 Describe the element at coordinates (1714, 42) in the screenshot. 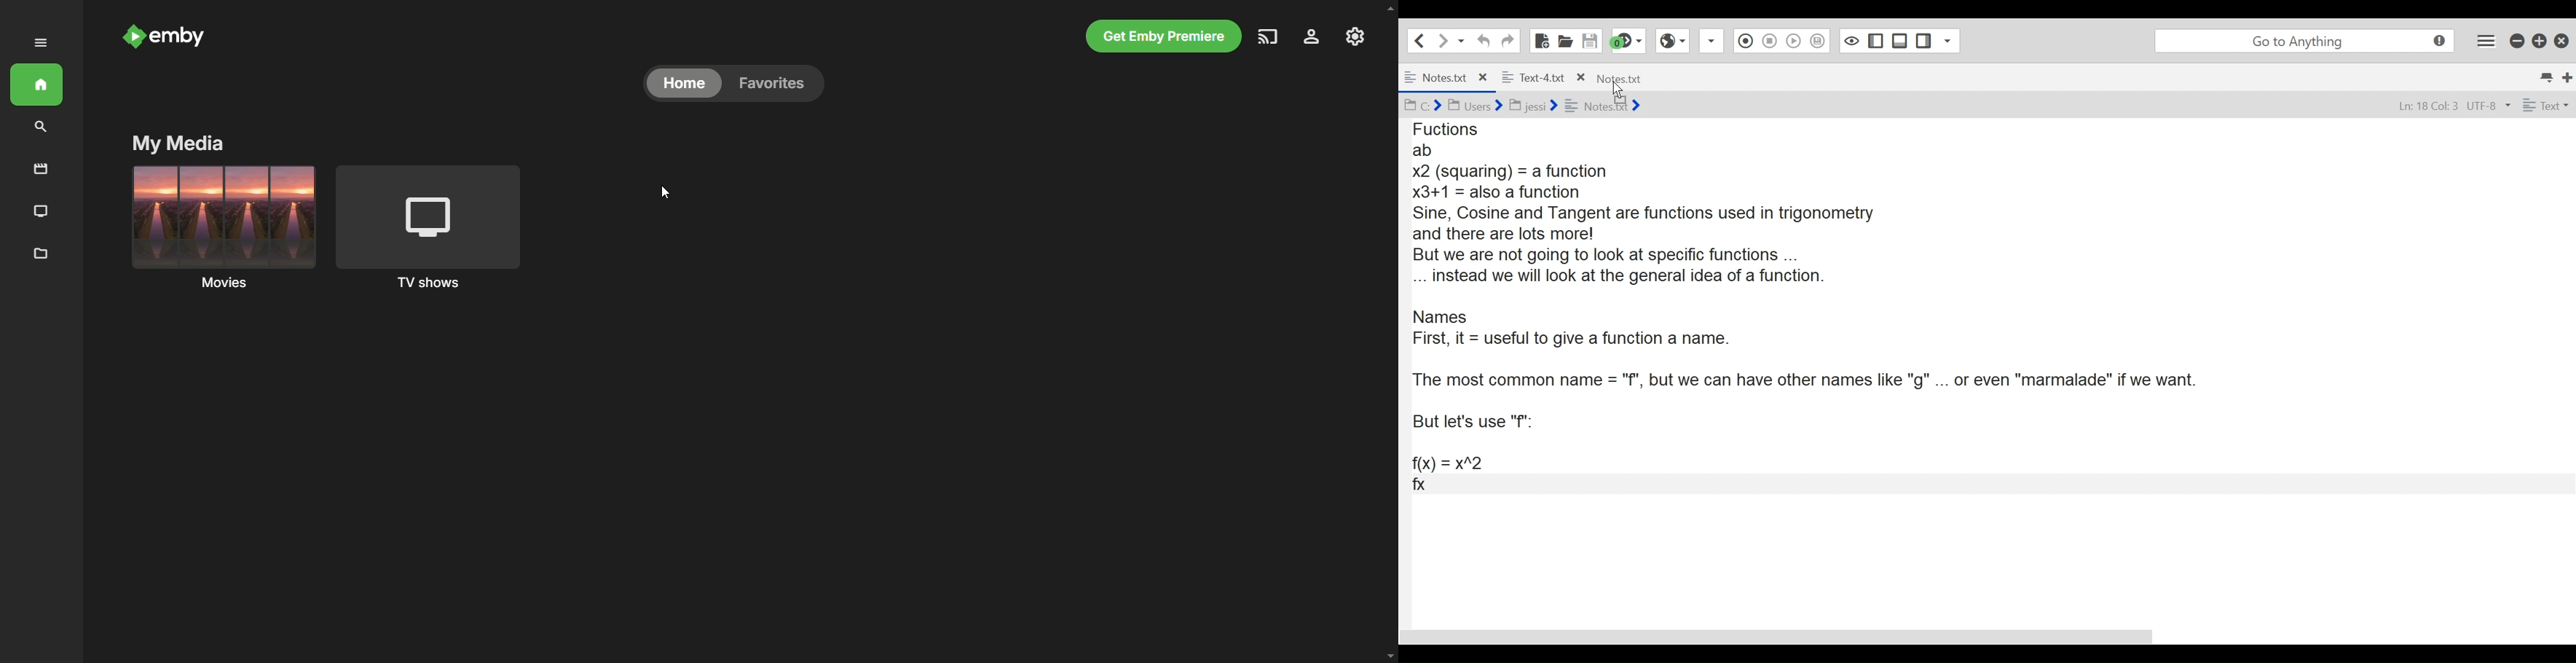

I see `share current file` at that location.